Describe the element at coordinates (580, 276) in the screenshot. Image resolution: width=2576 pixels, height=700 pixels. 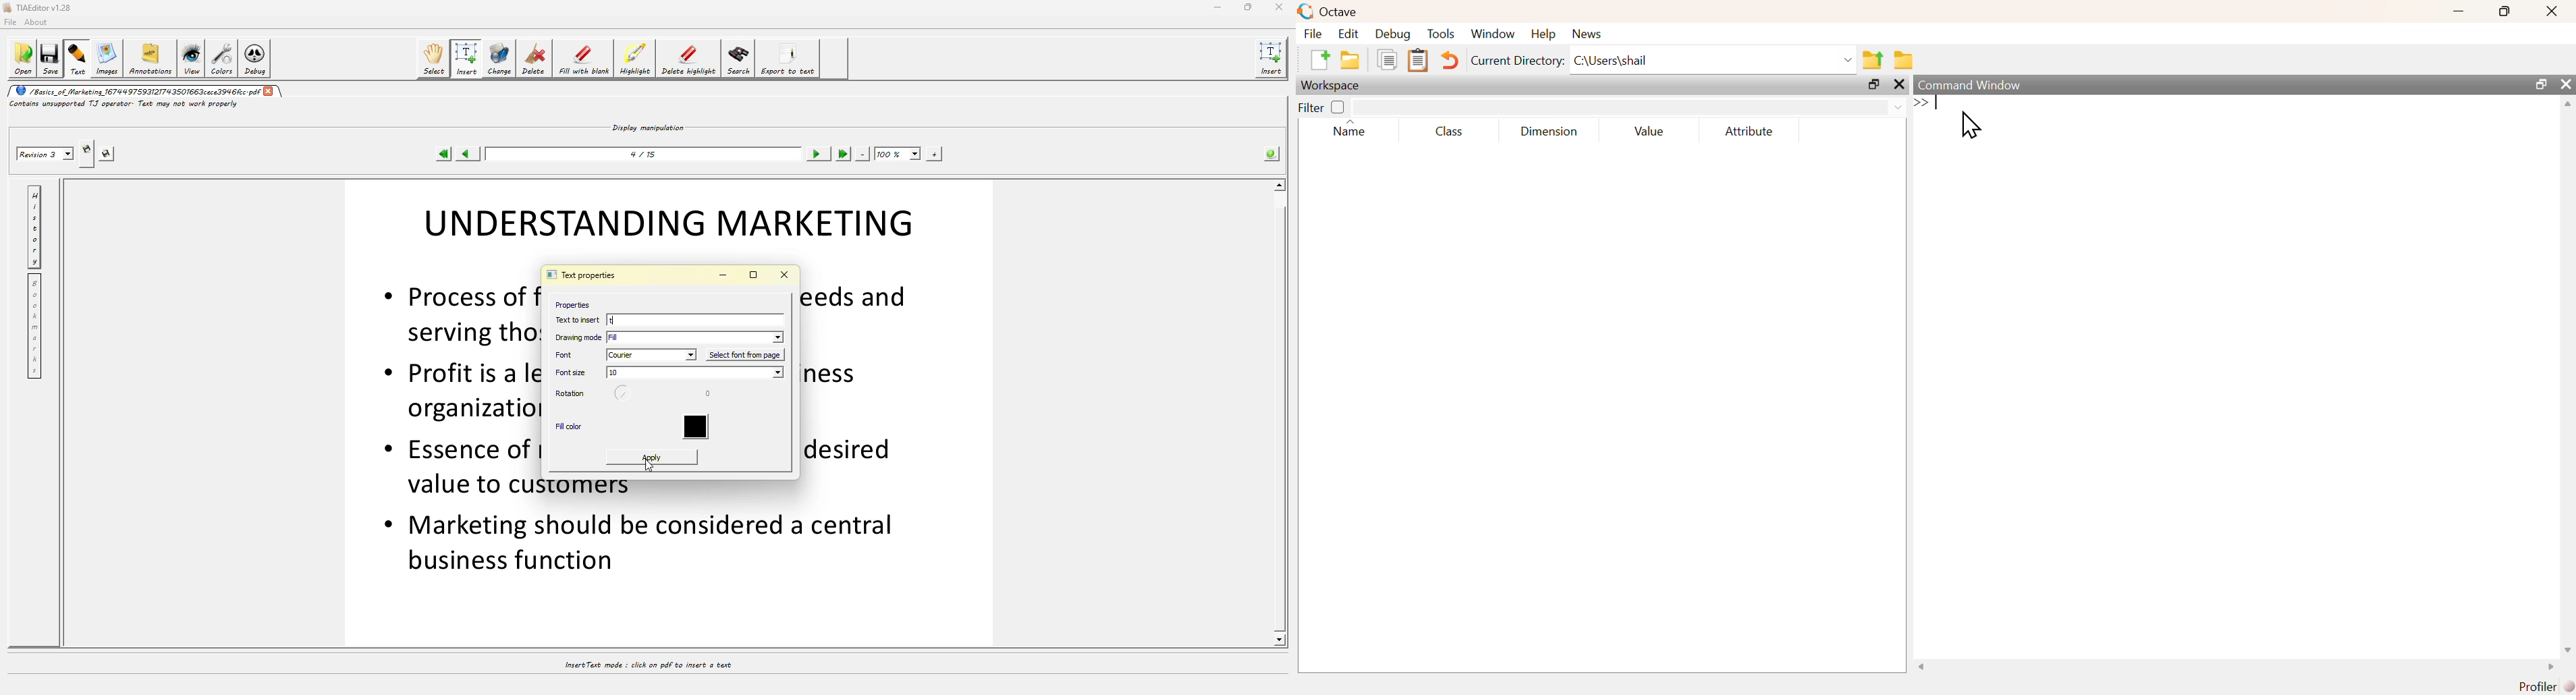
I see `text properties` at that location.